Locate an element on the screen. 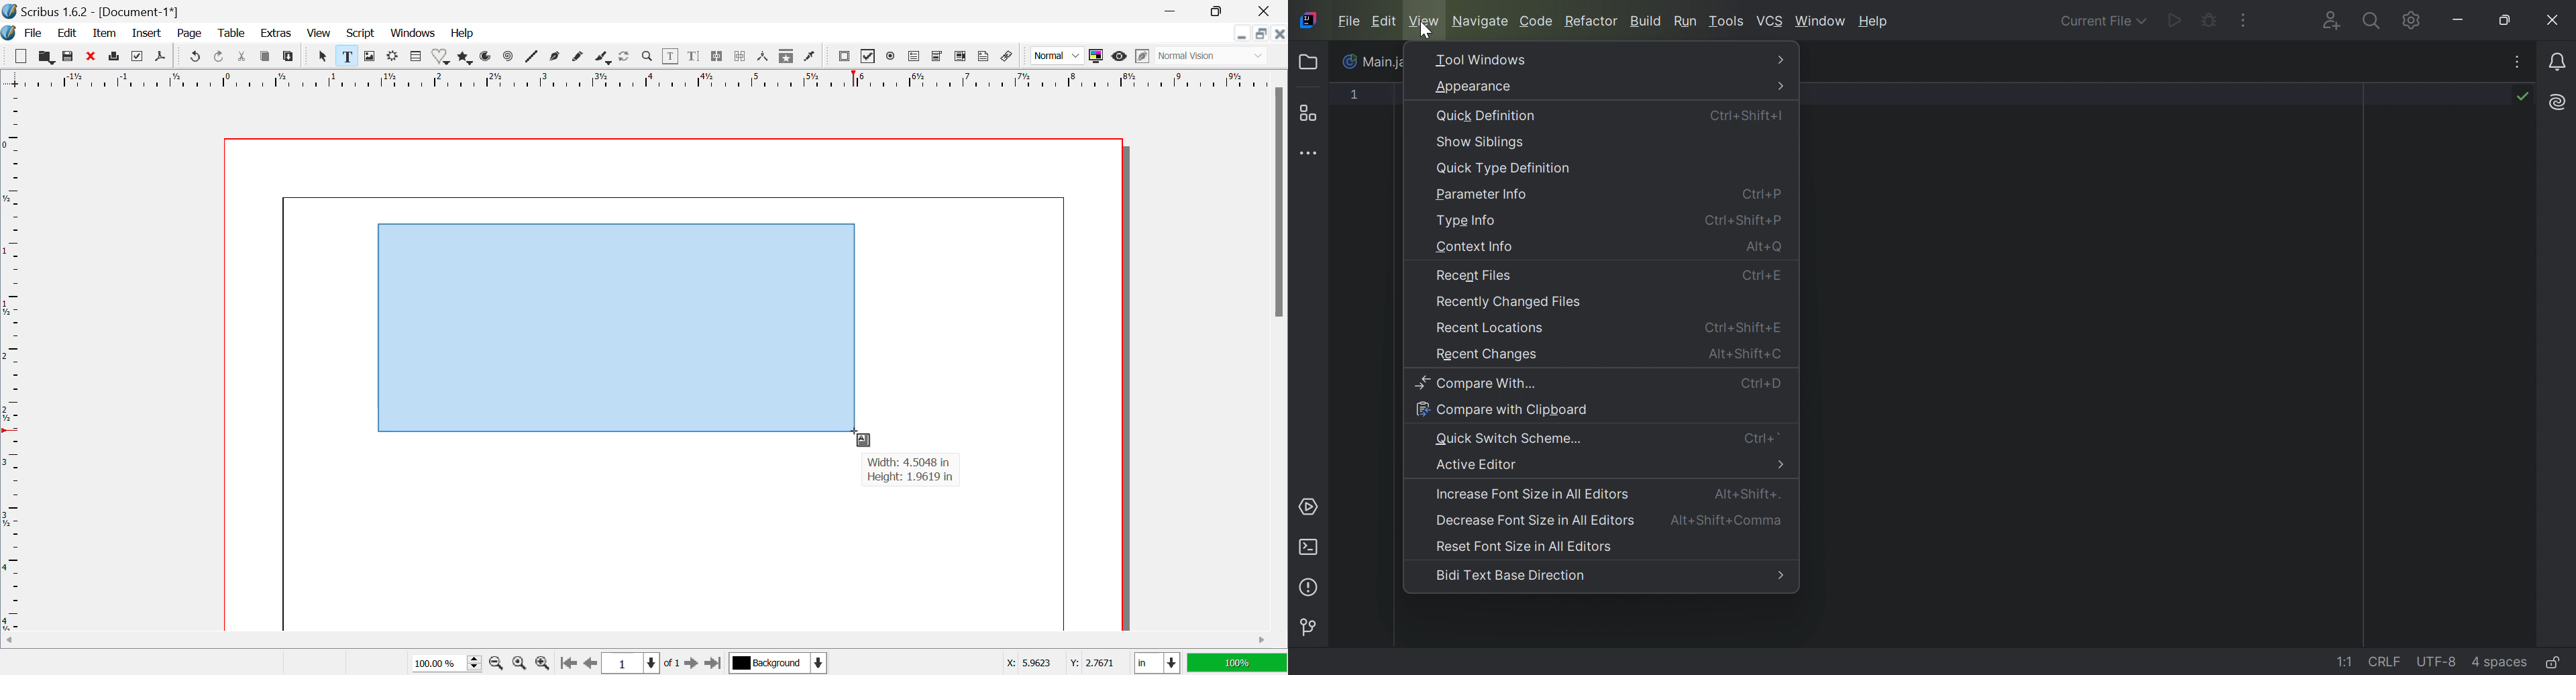 Image resolution: width=2576 pixels, height=700 pixels. Horizontal Scroll Bar is located at coordinates (627, 640).